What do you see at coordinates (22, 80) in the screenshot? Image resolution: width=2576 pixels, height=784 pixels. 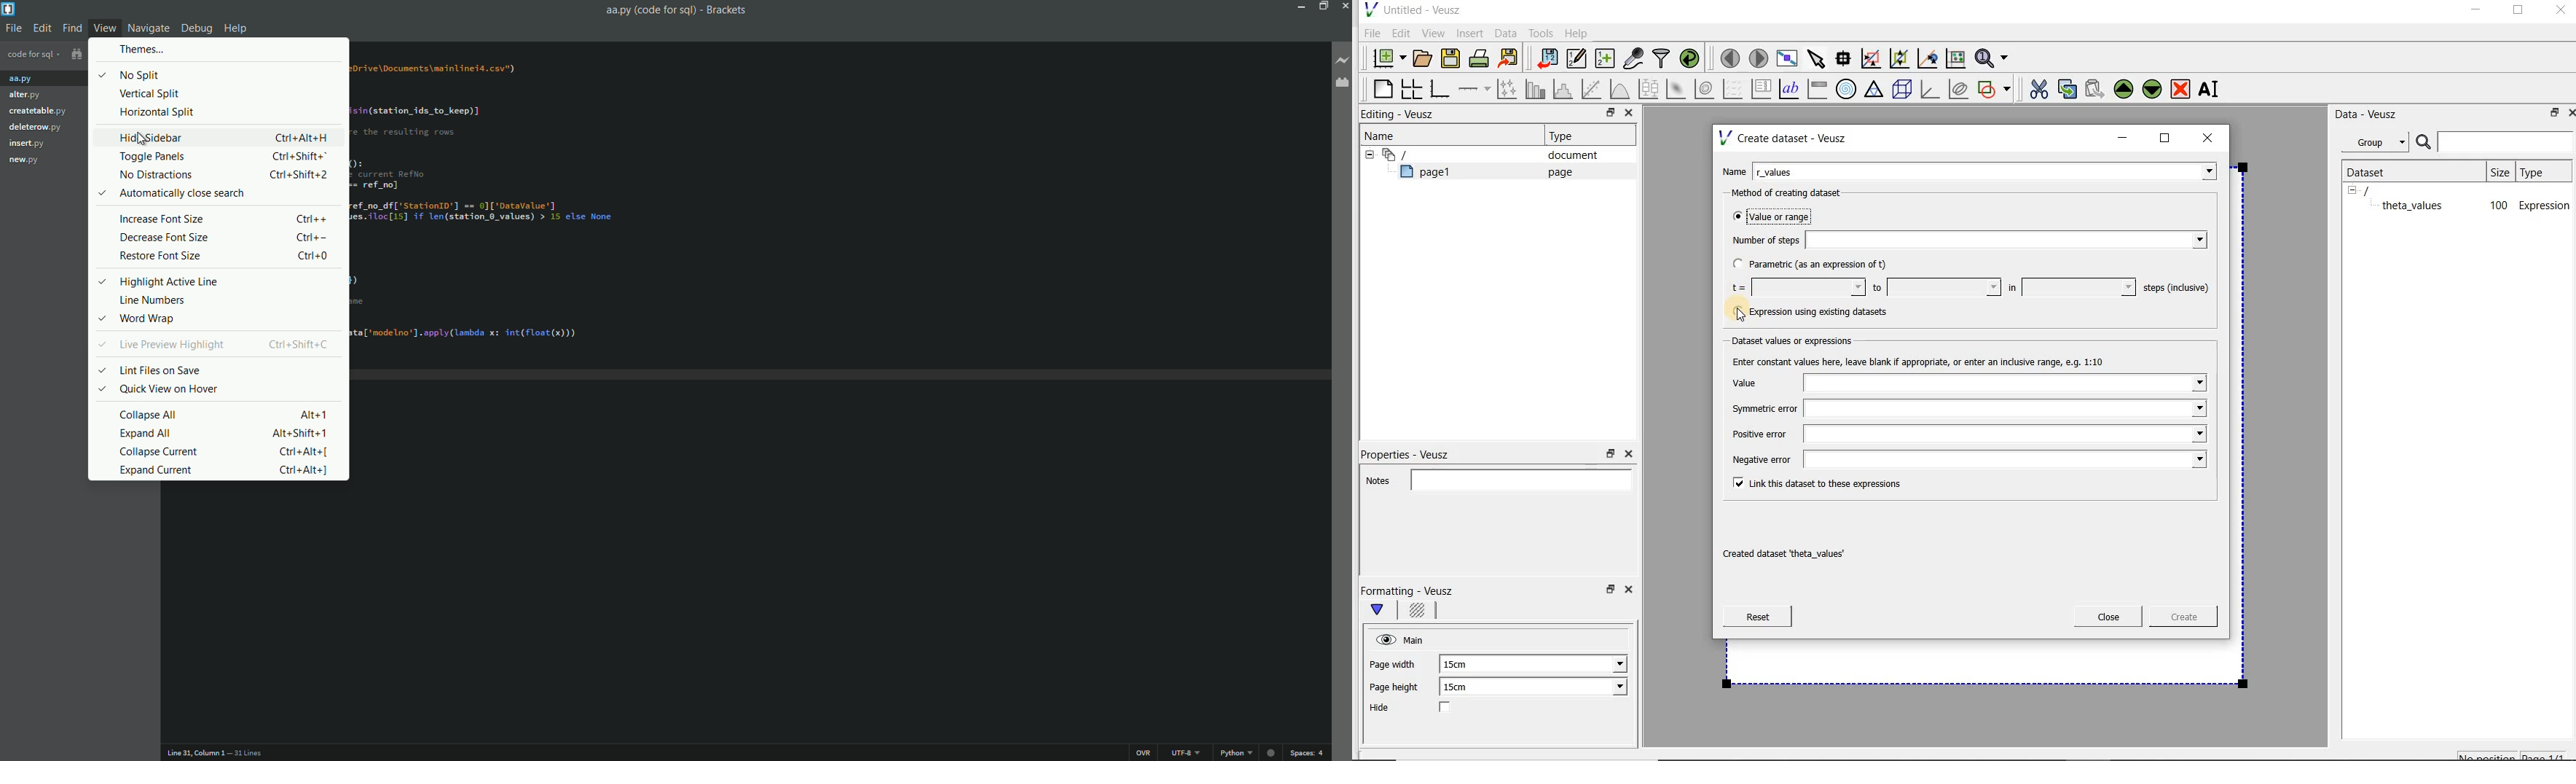 I see `aa.py` at bounding box center [22, 80].